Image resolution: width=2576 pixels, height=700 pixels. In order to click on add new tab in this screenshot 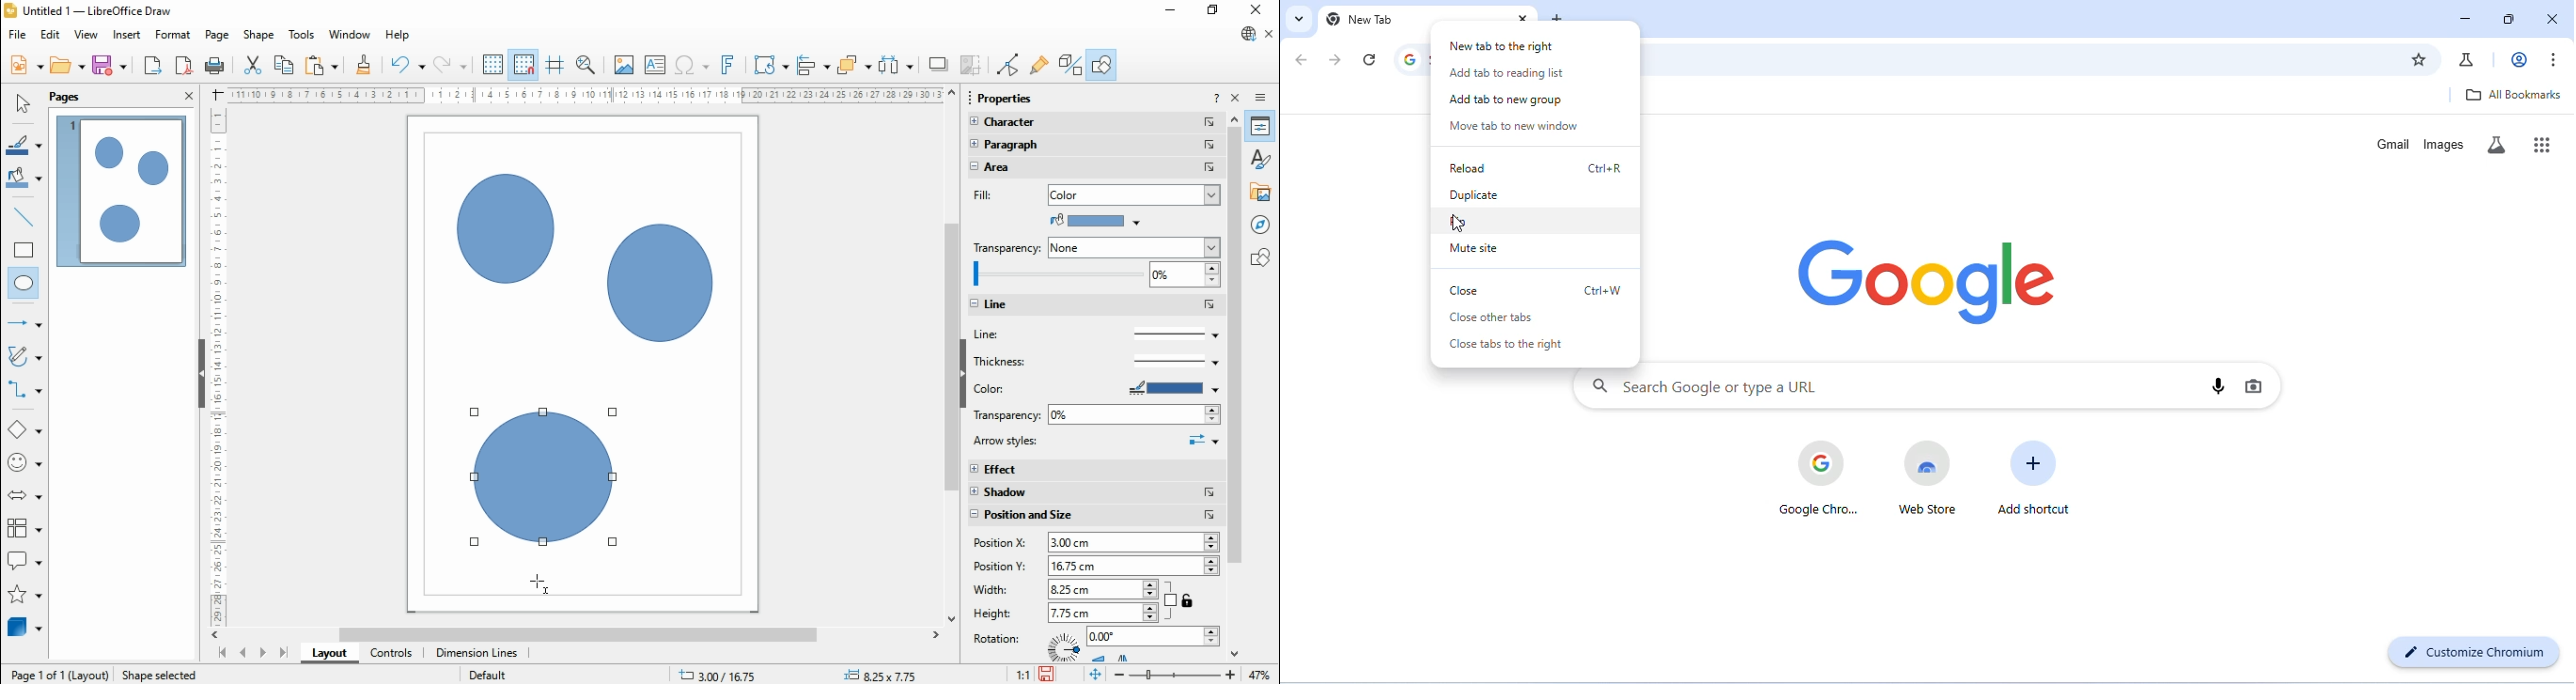, I will do `click(1559, 17)`.